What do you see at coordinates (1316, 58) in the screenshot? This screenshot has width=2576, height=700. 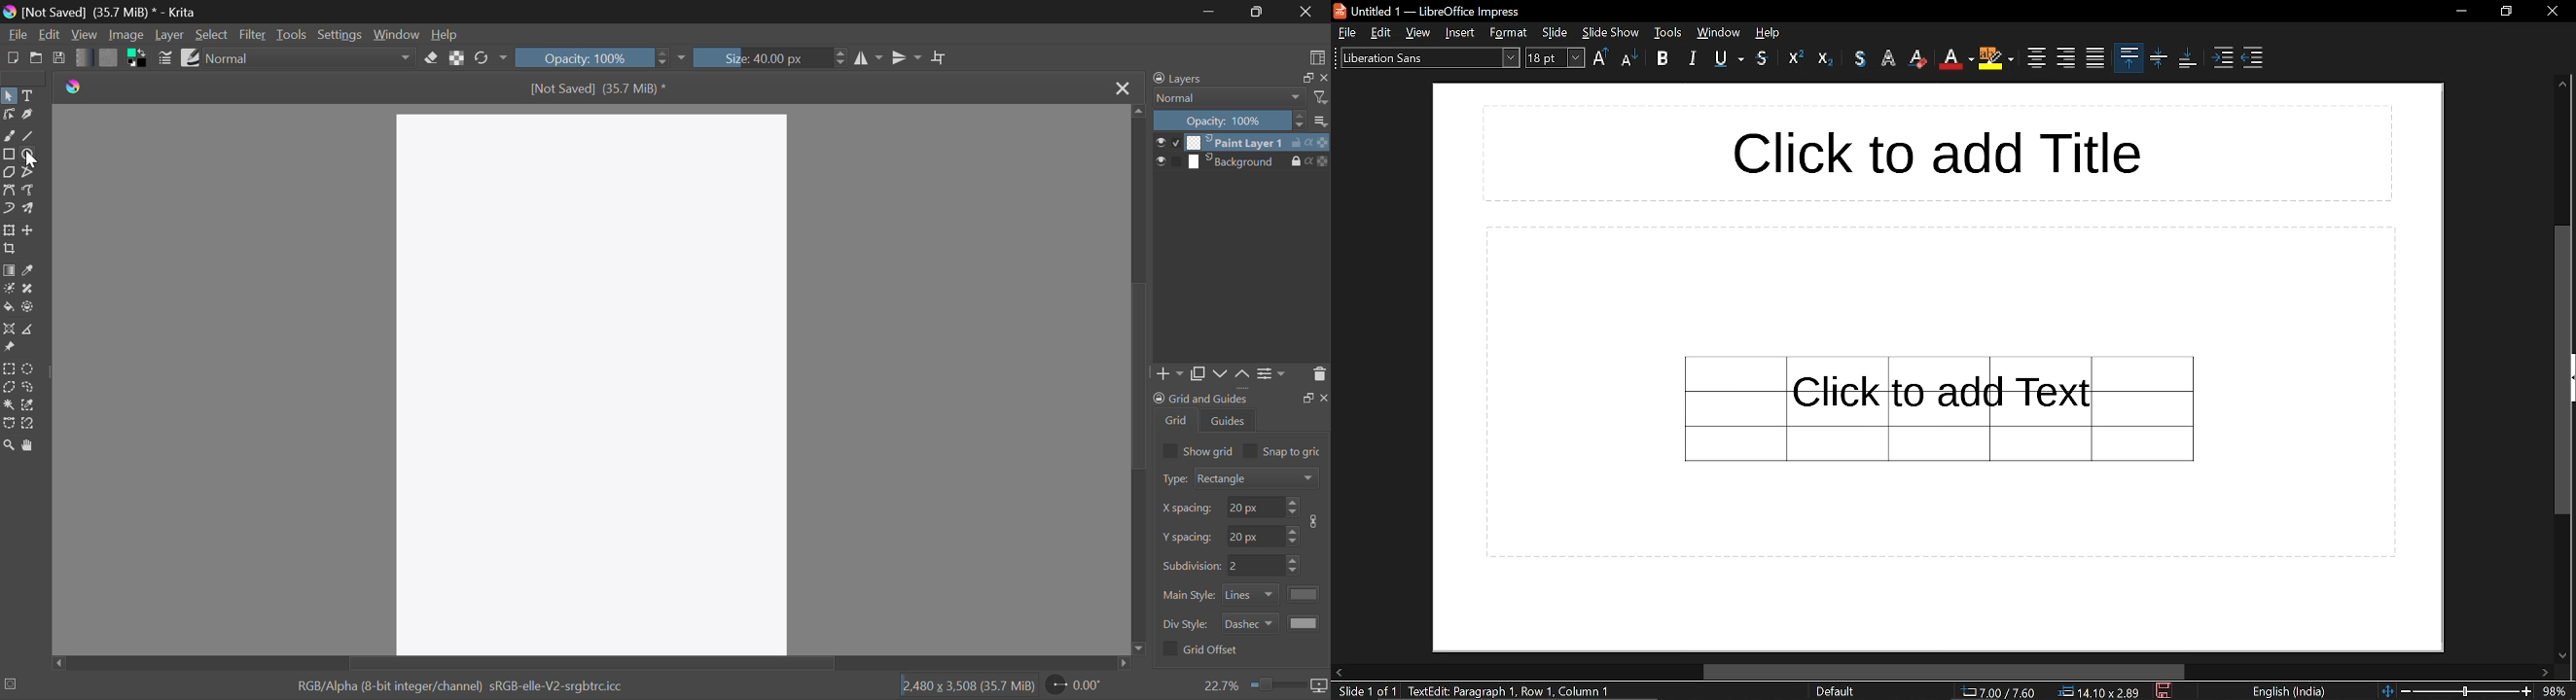 I see `Choose Workspace` at bounding box center [1316, 58].